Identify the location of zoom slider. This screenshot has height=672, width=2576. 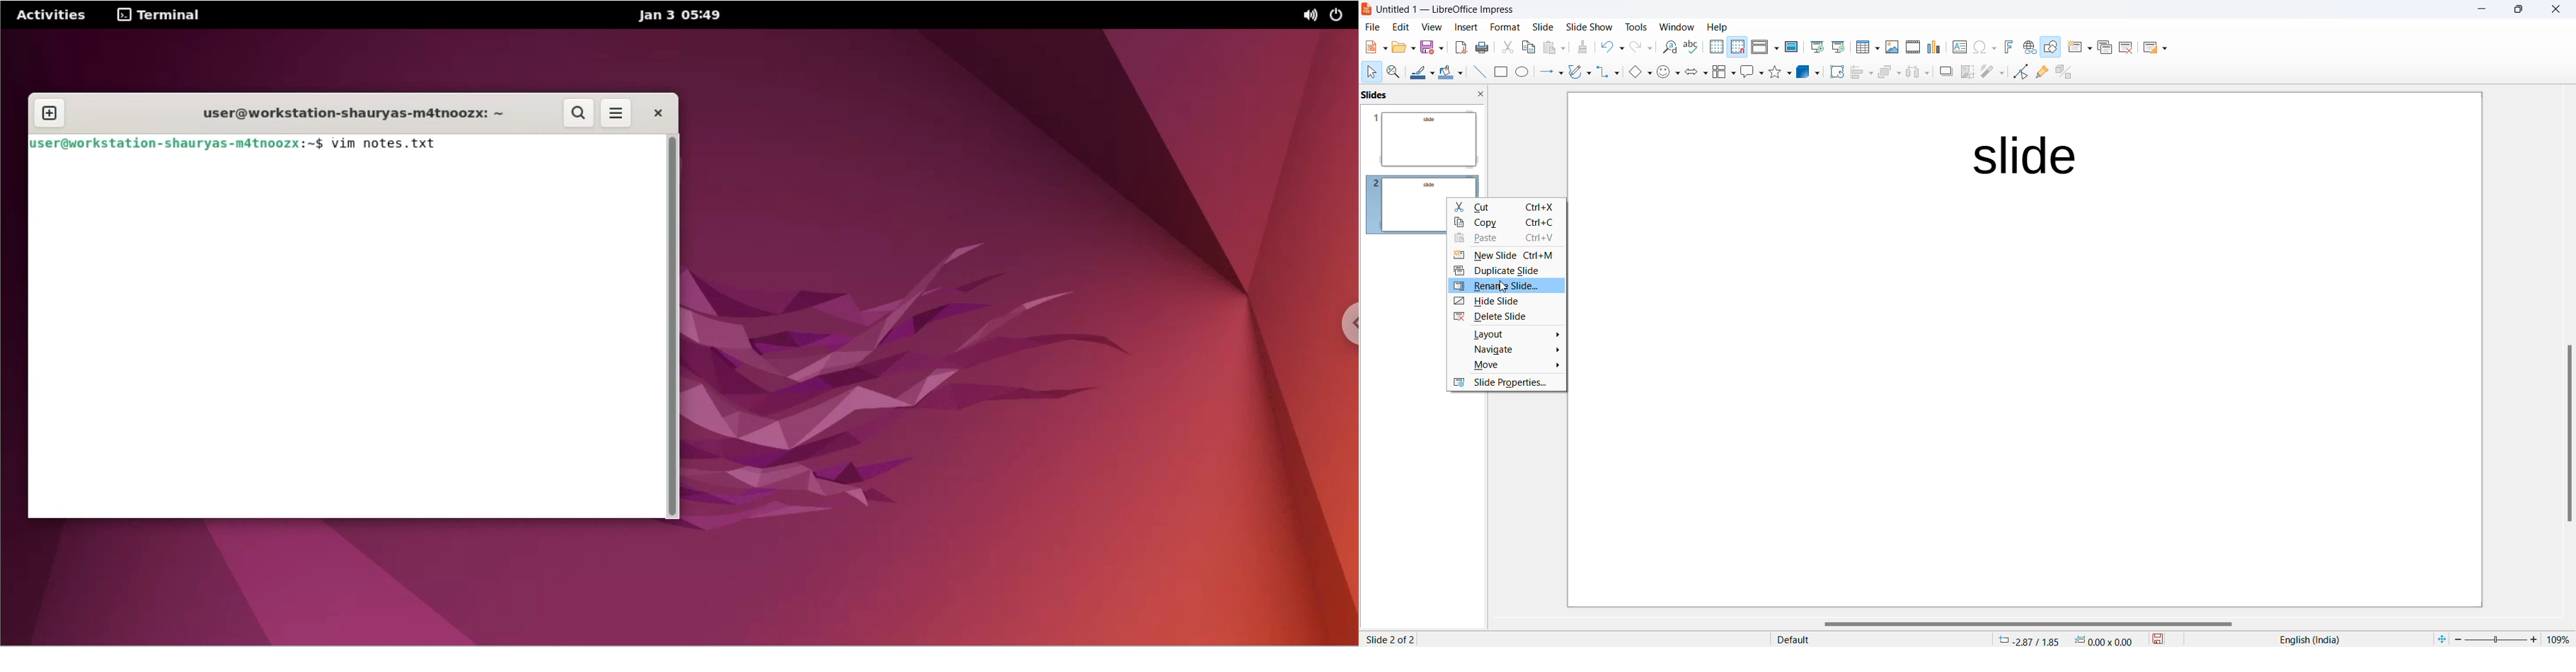
(2499, 638).